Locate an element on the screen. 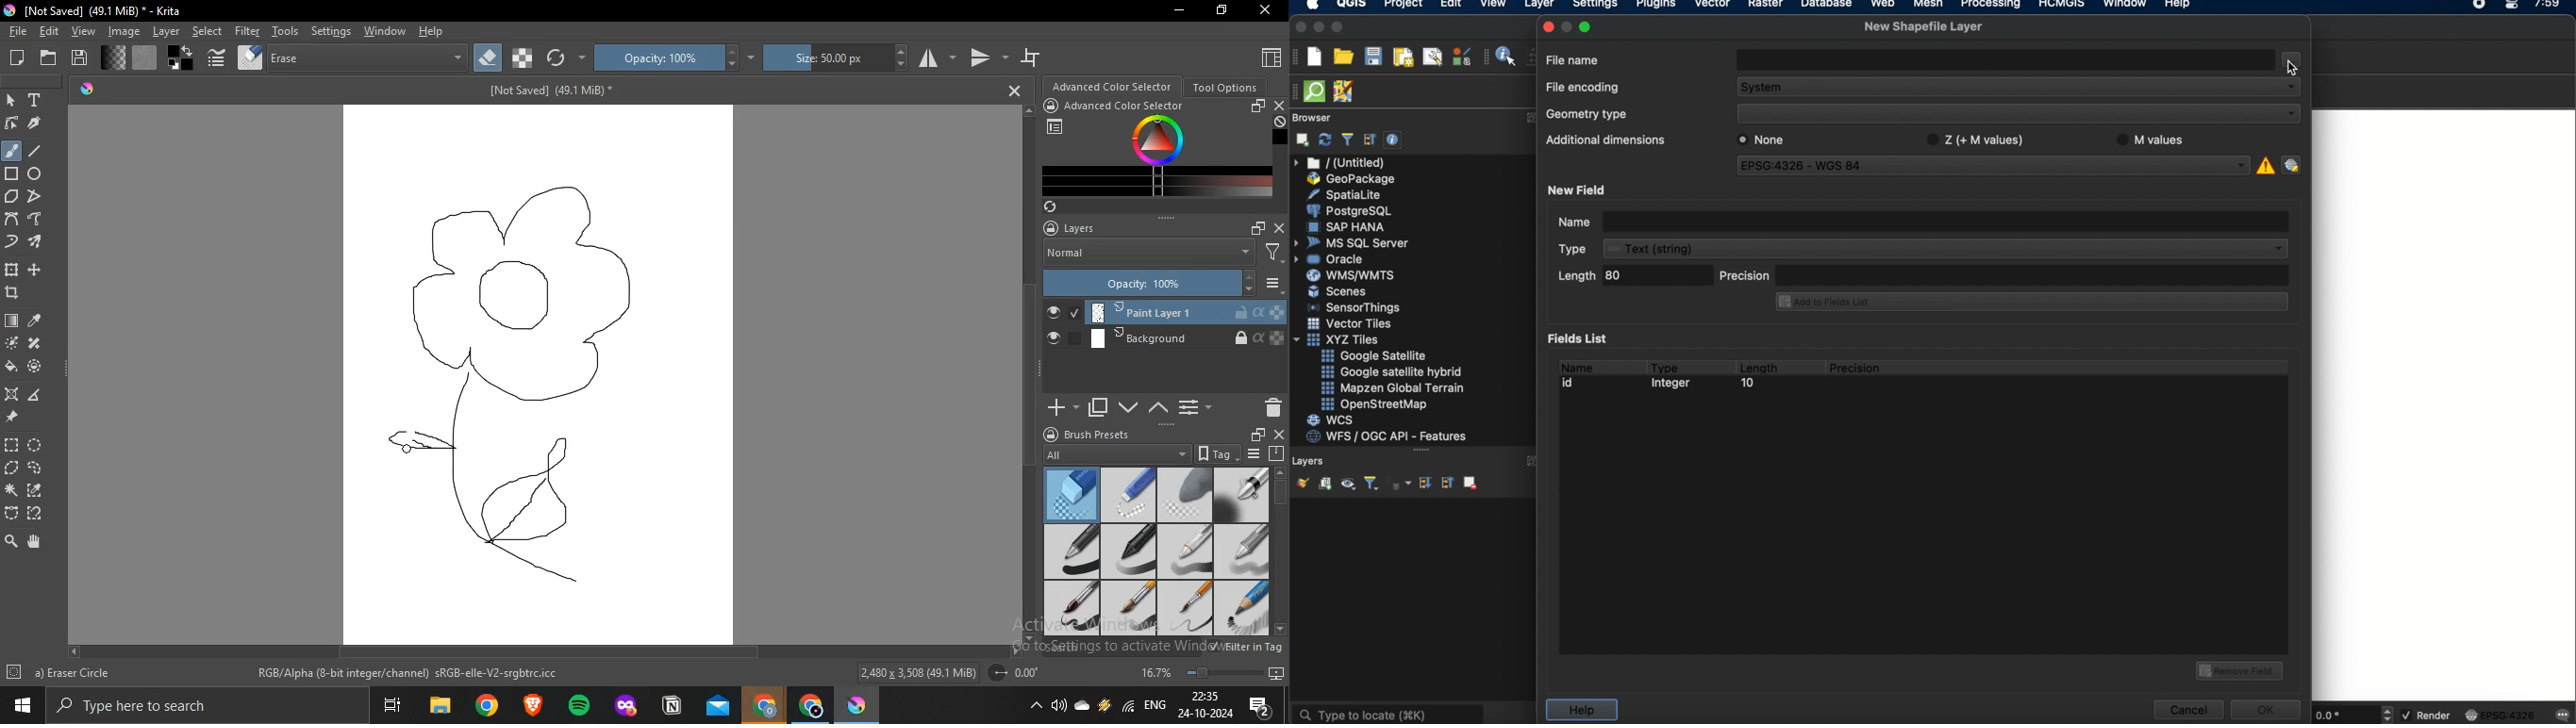  Network is located at coordinates (1126, 705).